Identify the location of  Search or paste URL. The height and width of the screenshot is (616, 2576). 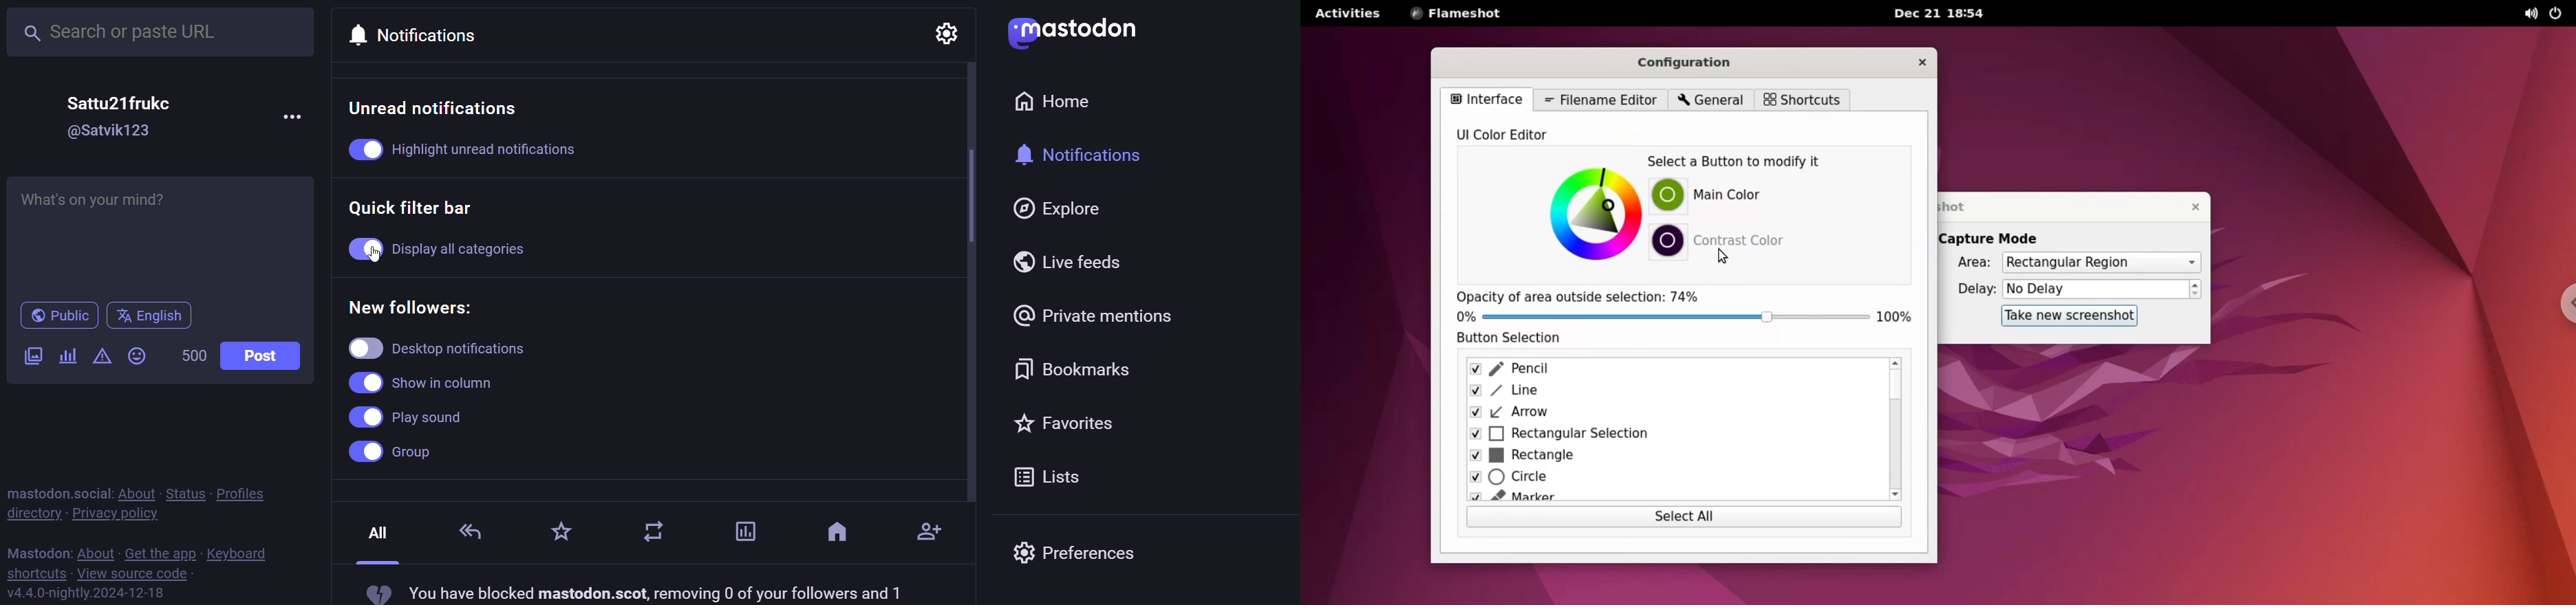
(162, 32).